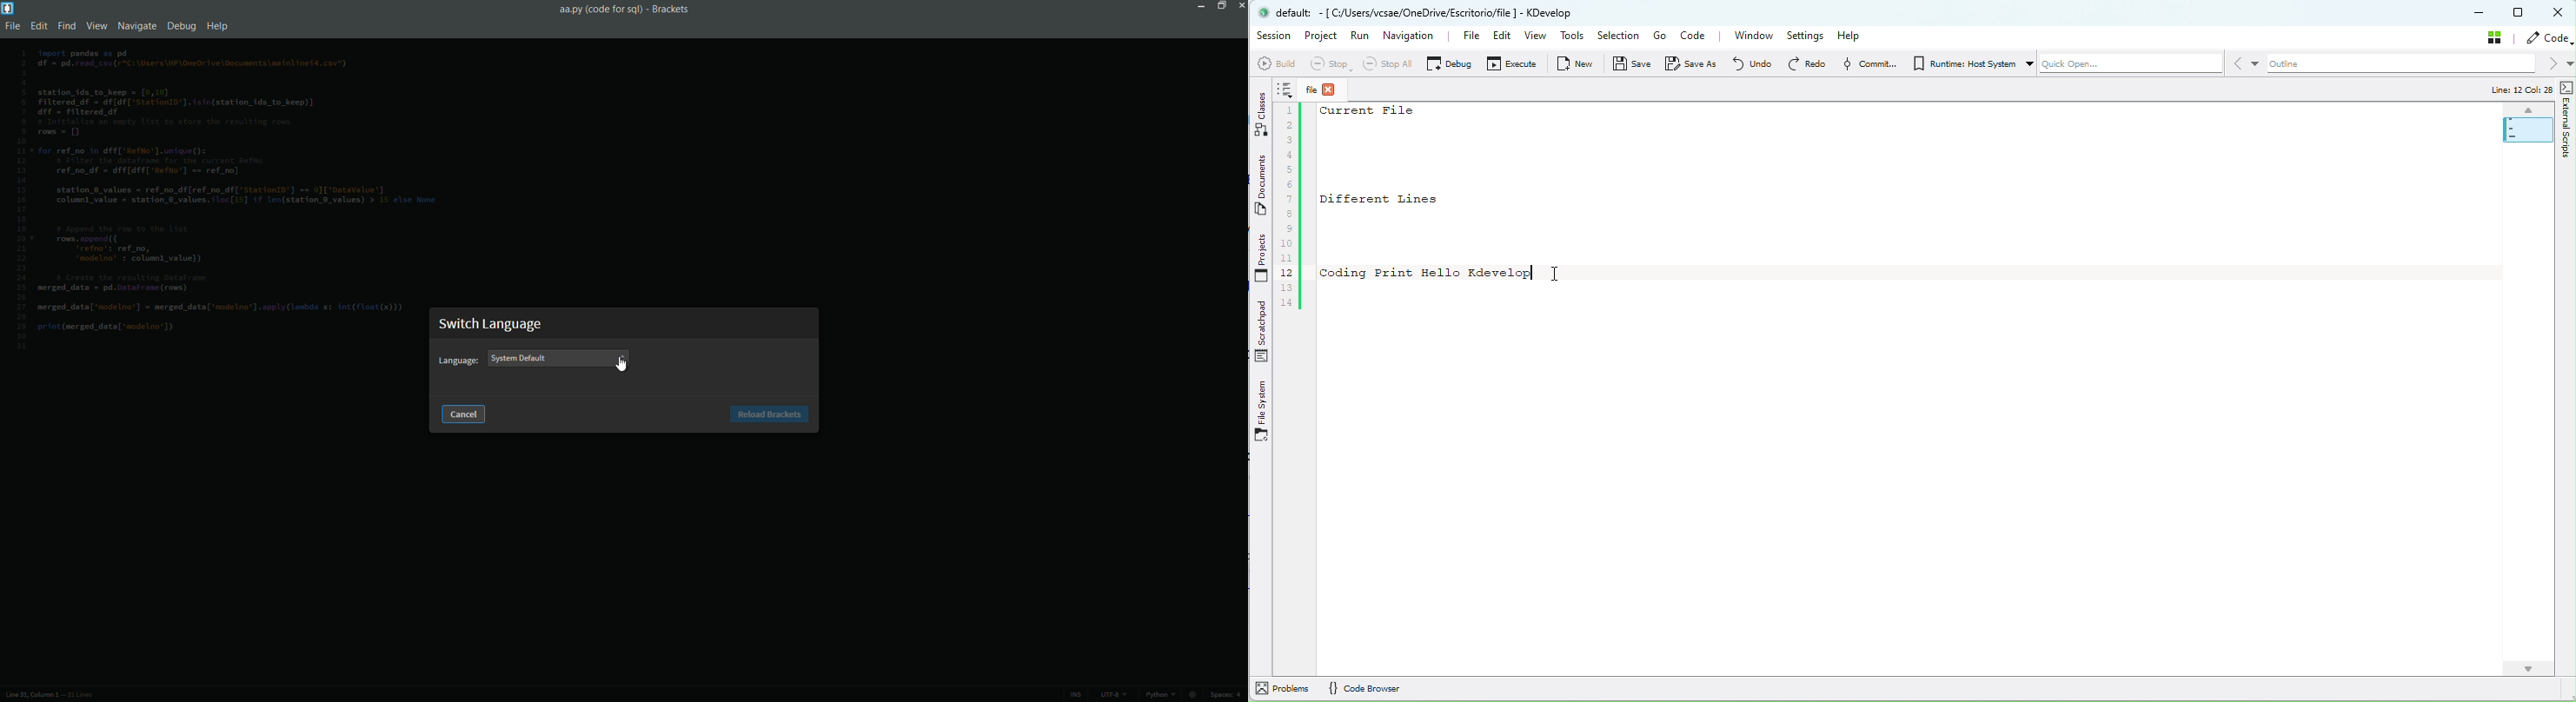 The image size is (2576, 728). What do you see at coordinates (31, 696) in the screenshot?
I see `cursor position` at bounding box center [31, 696].